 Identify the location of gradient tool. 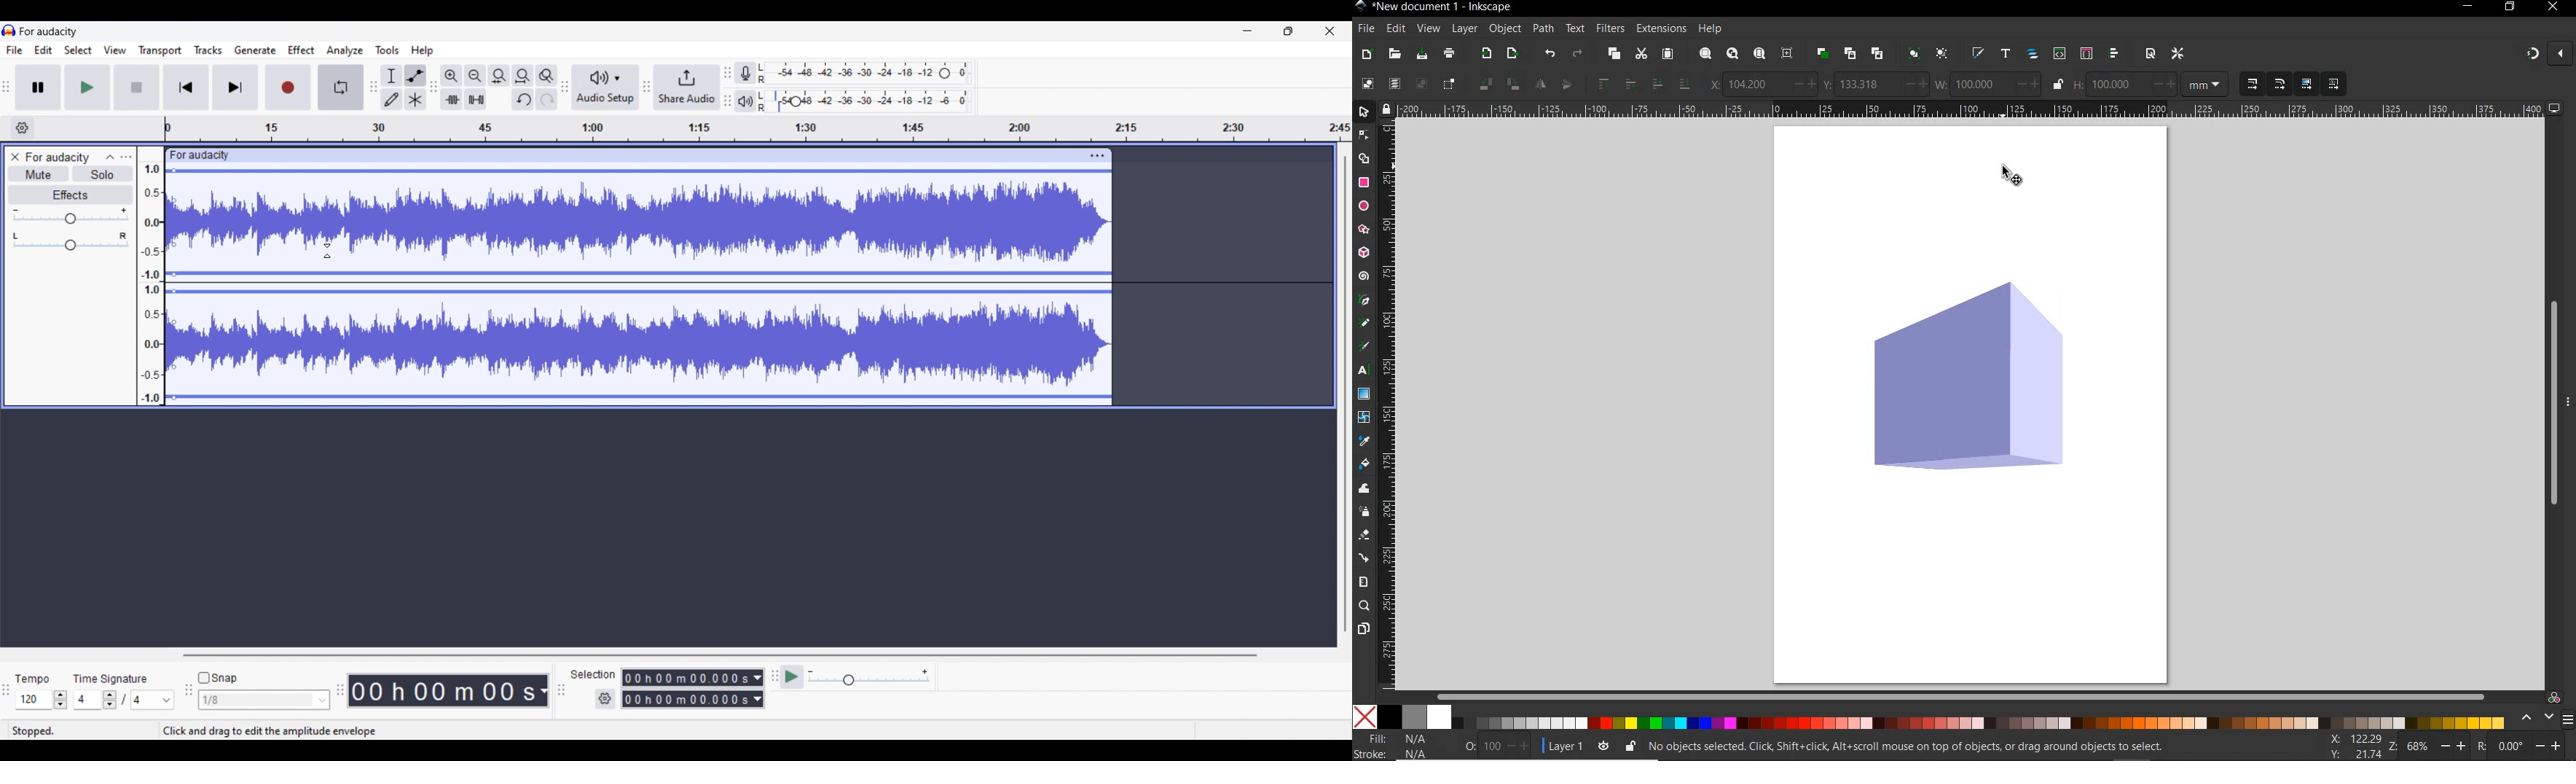
(1364, 394).